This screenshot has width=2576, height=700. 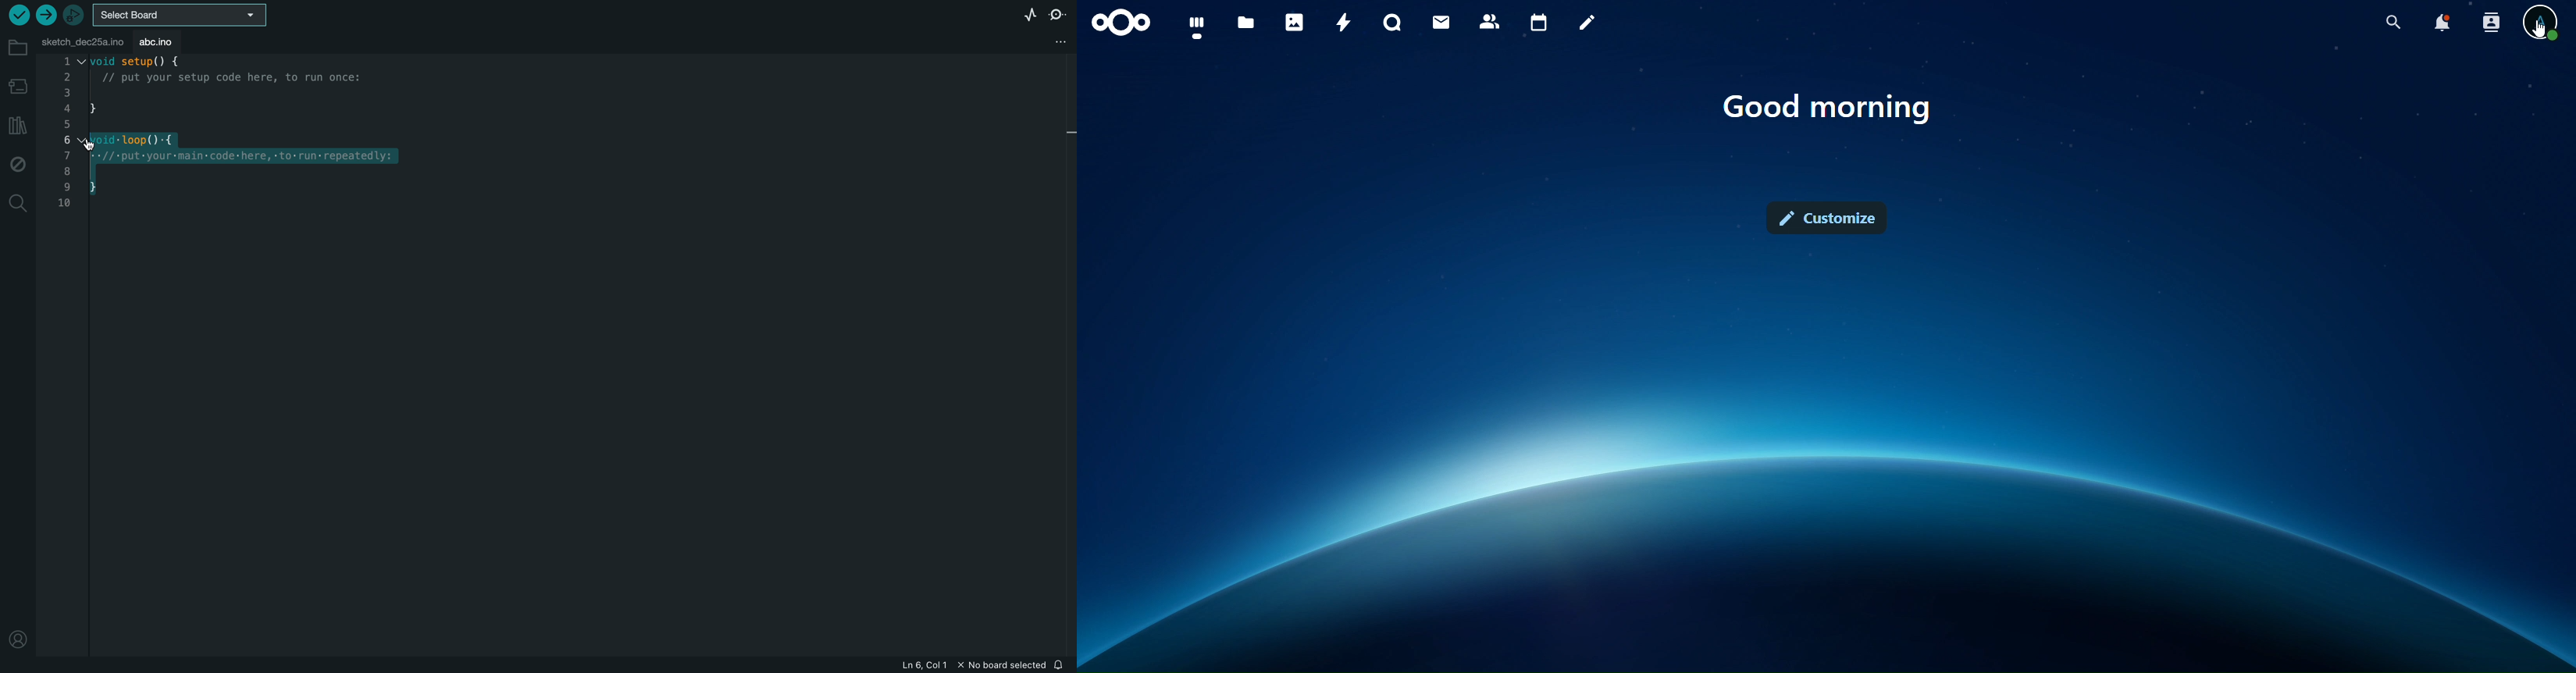 What do you see at coordinates (45, 15) in the screenshot?
I see `upload ` at bounding box center [45, 15].